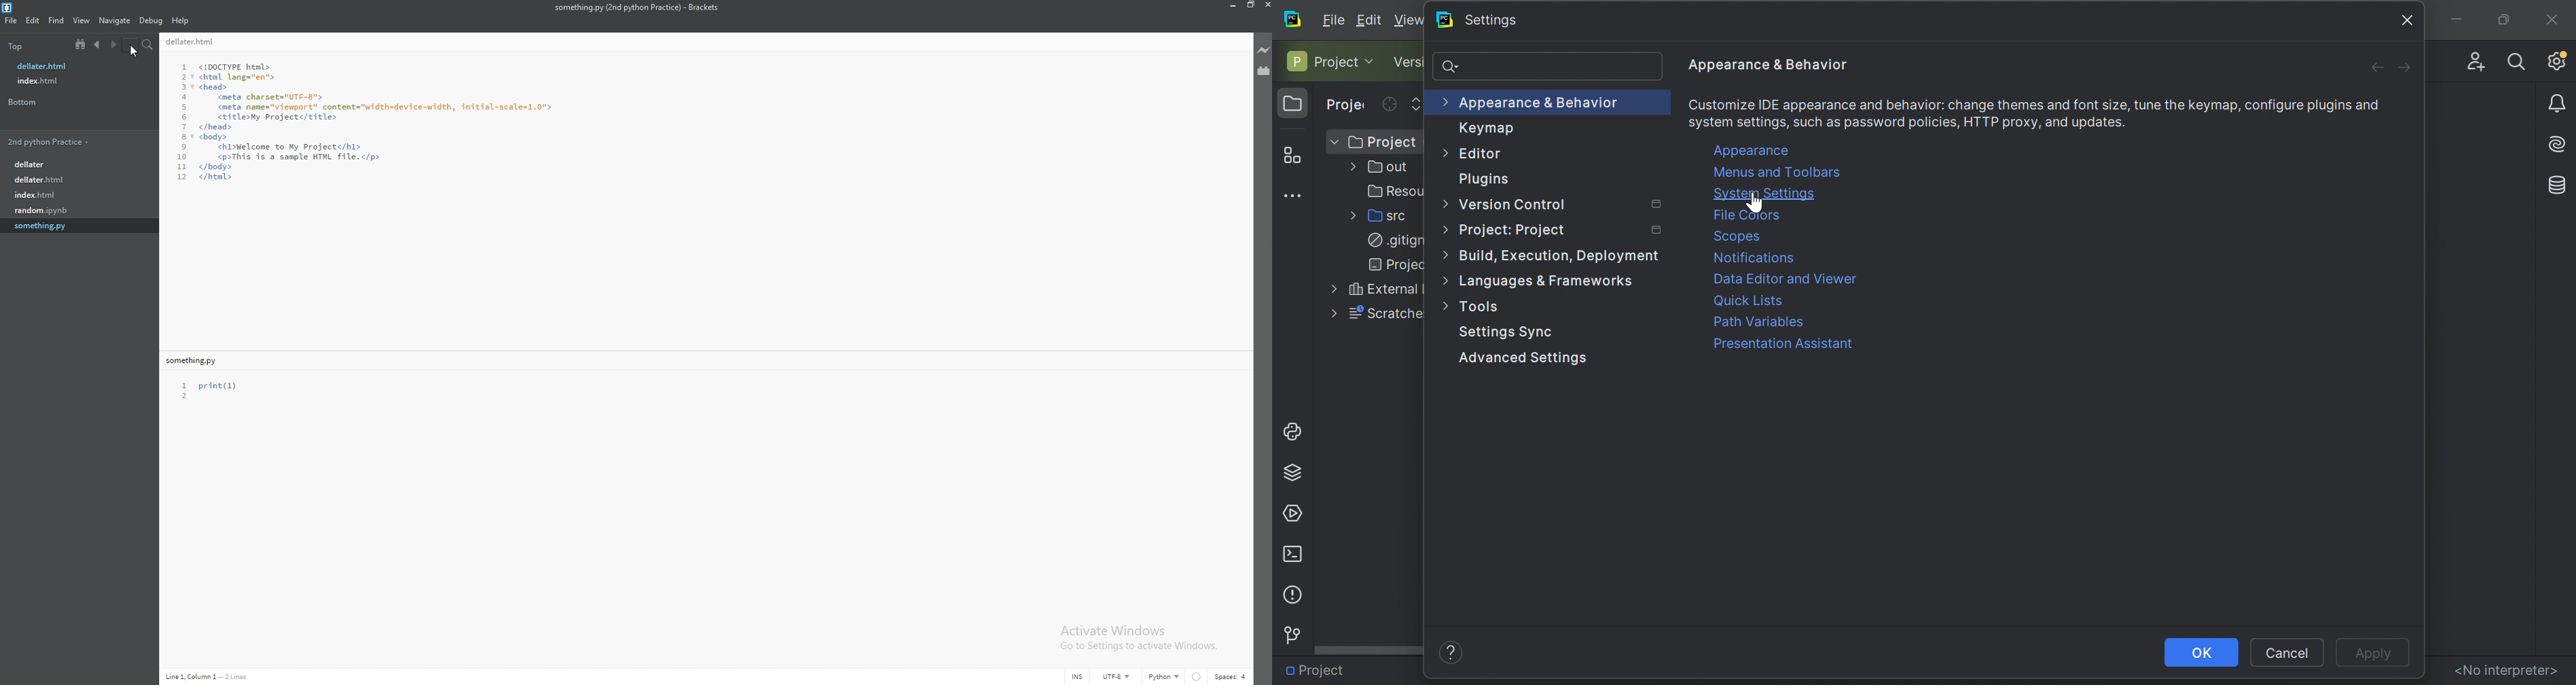  I want to click on file, so click(11, 21).